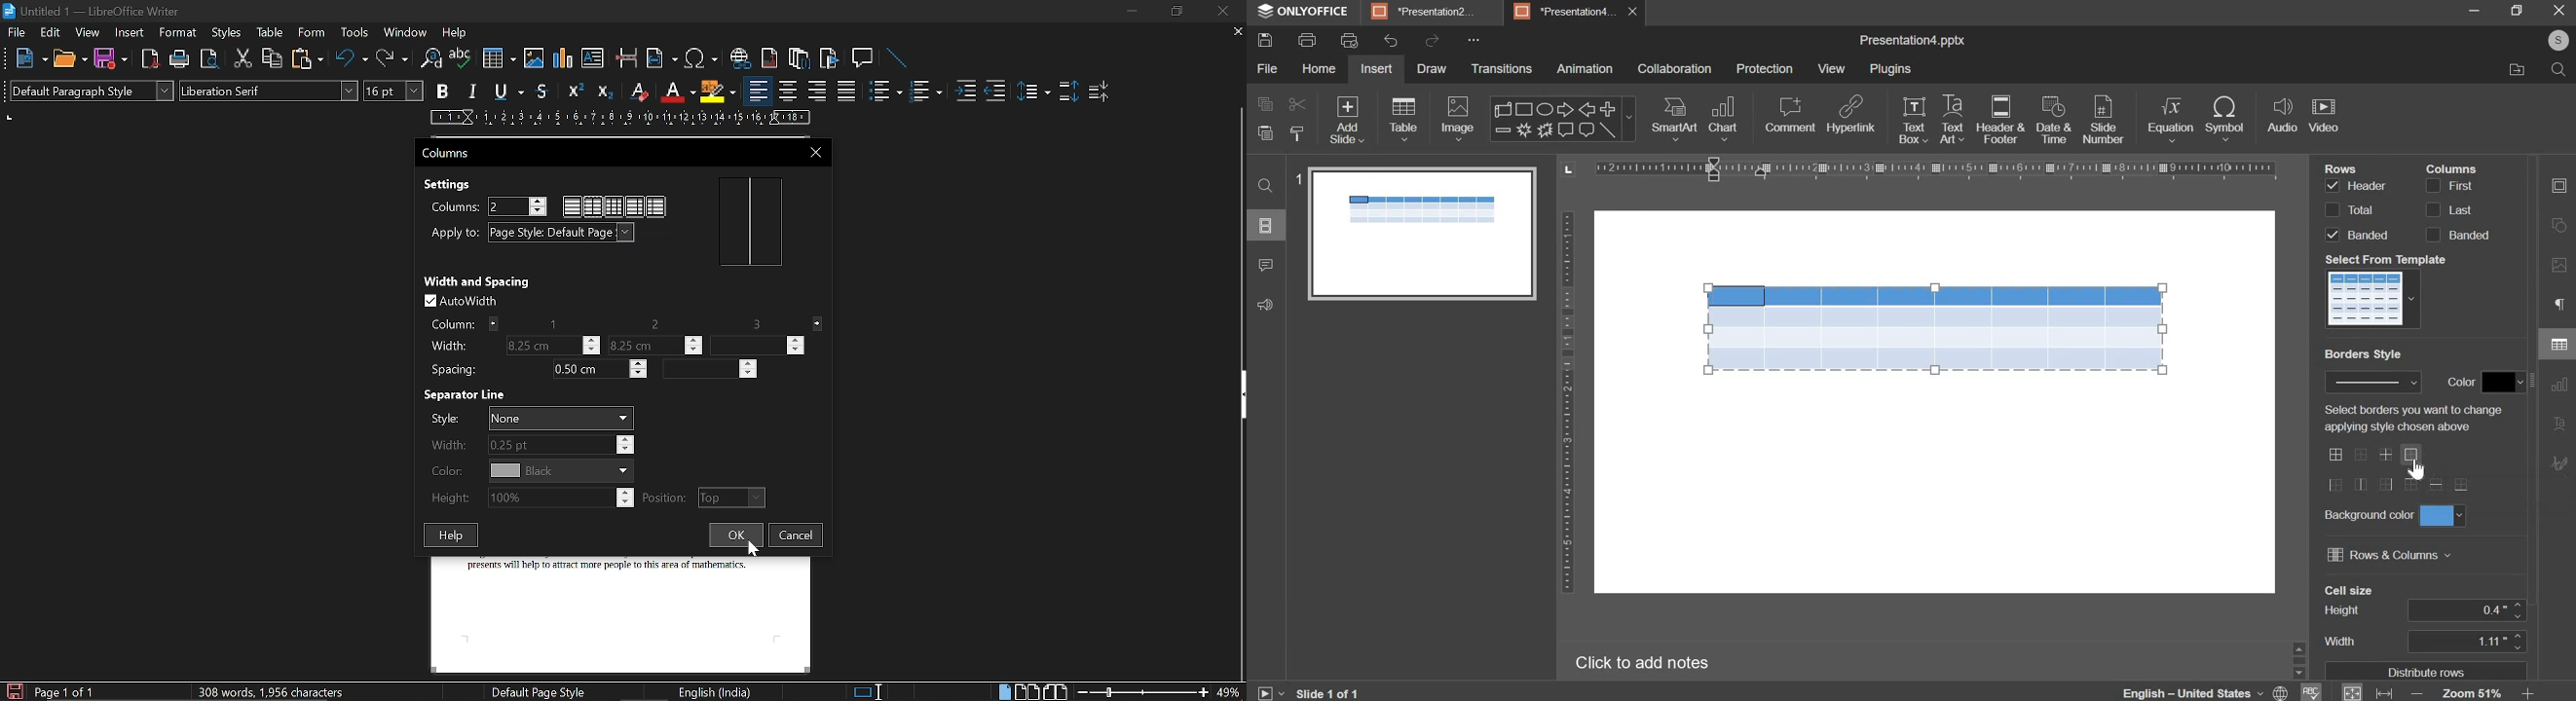  Describe the element at coordinates (2312, 692) in the screenshot. I see `spell checking` at that location.